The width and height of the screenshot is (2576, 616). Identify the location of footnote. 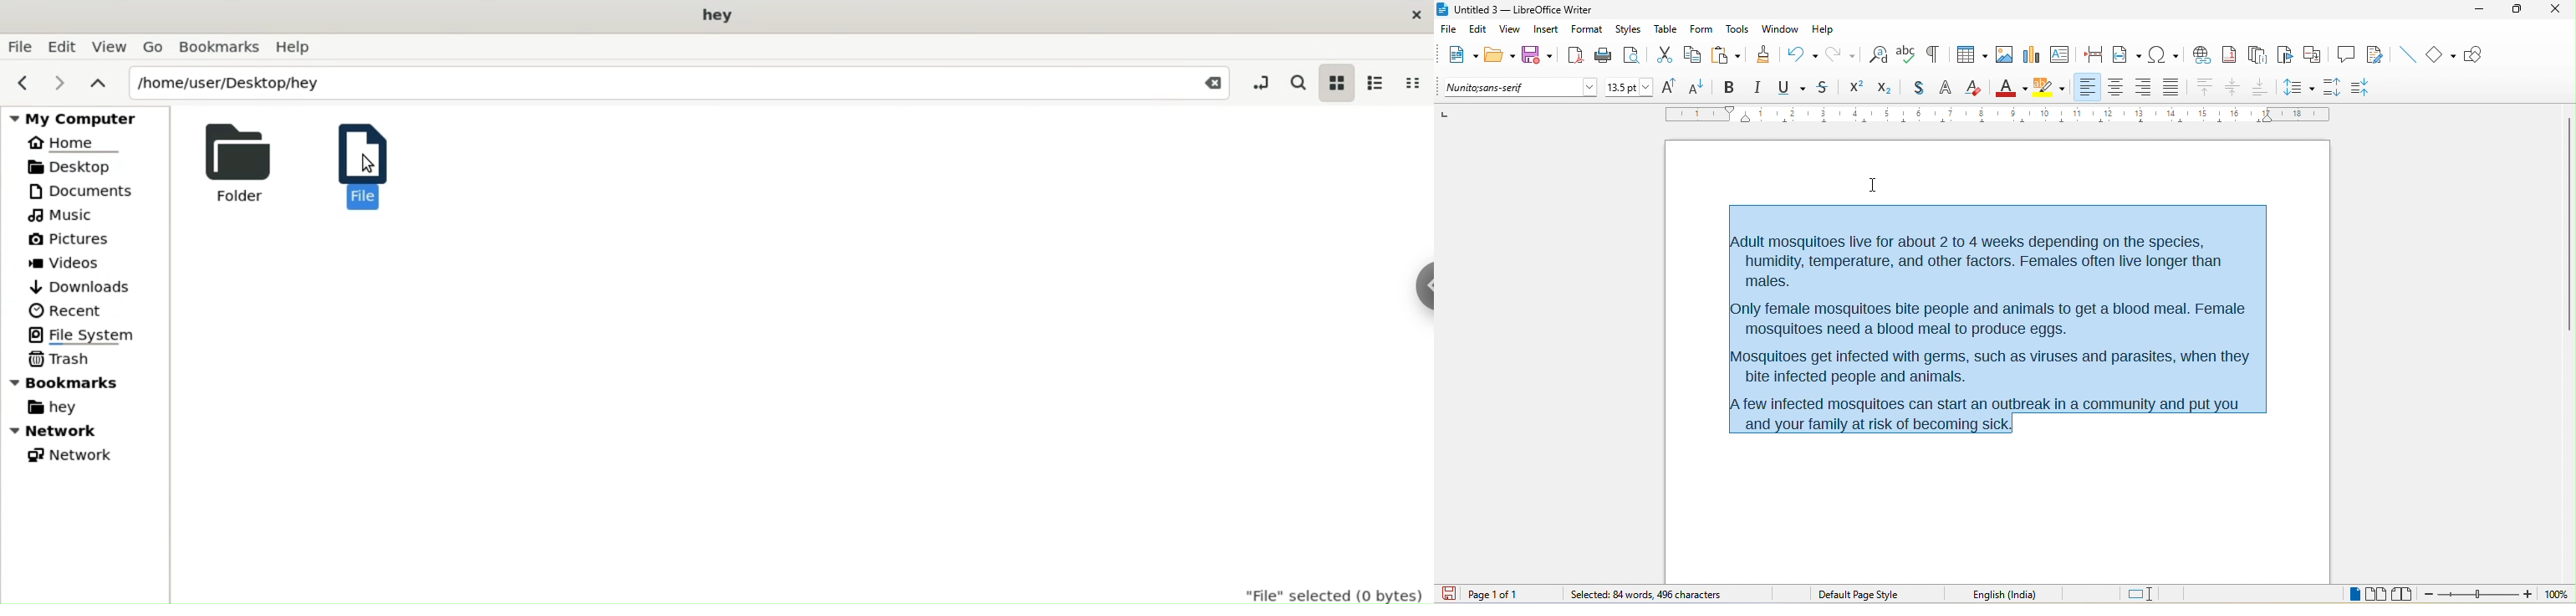
(2229, 54).